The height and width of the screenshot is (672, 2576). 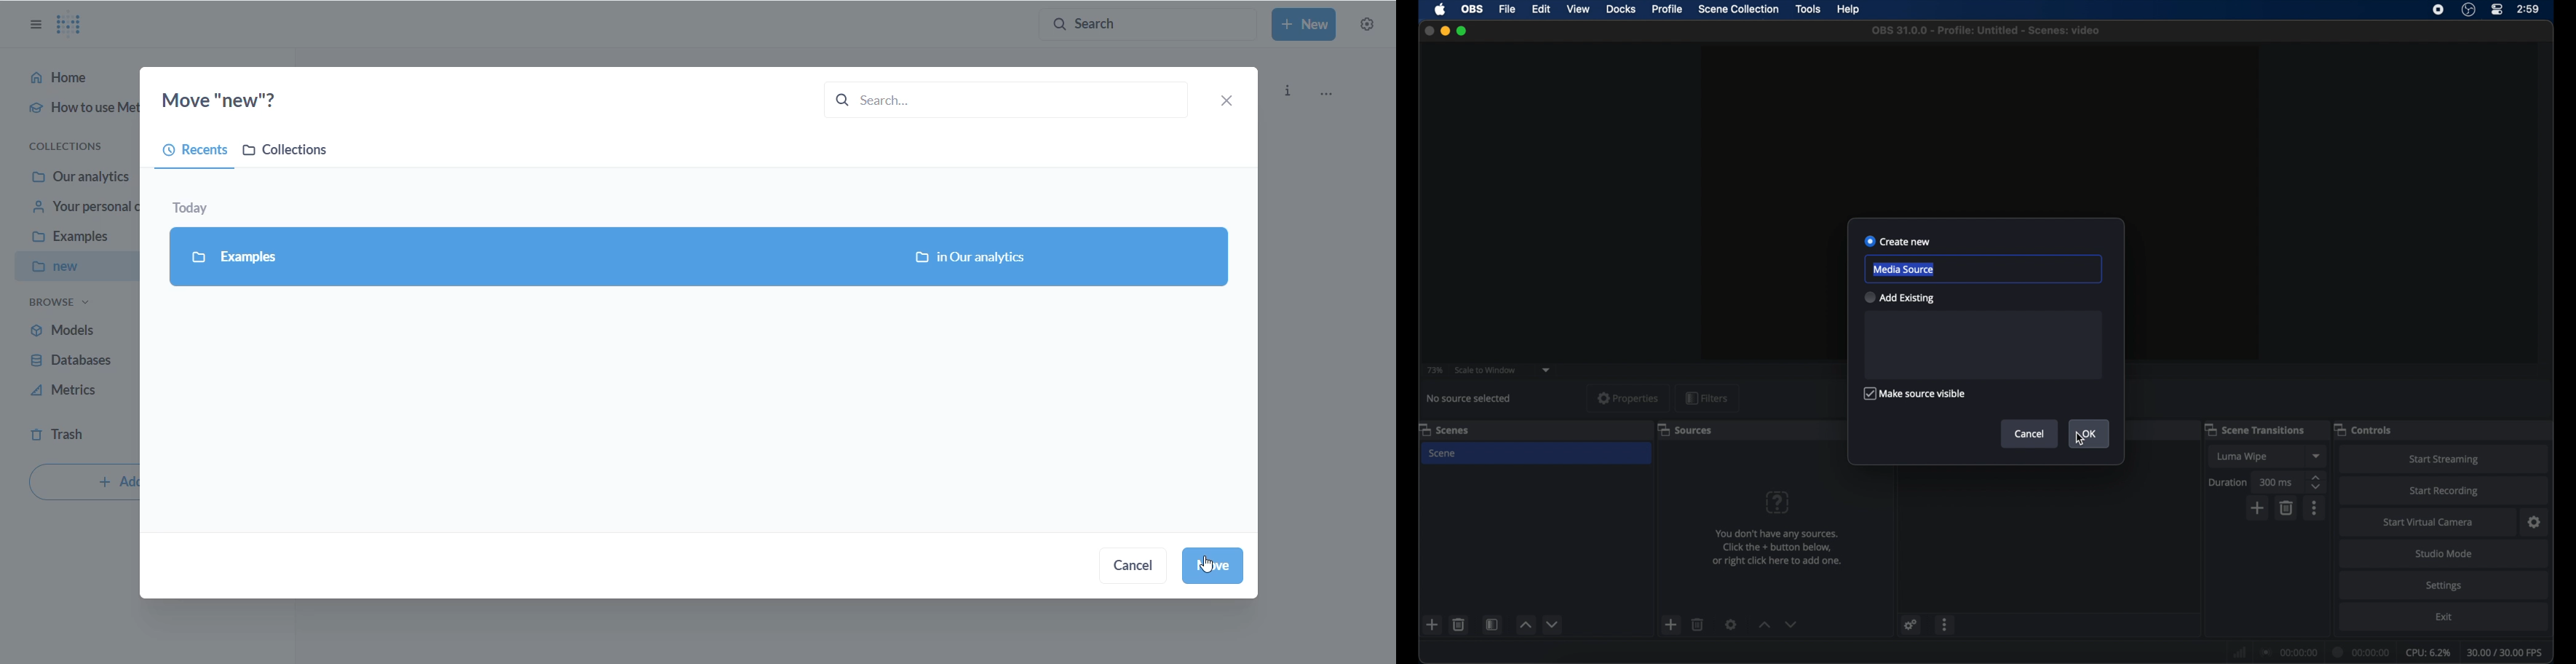 I want to click on scenes, so click(x=1445, y=429).